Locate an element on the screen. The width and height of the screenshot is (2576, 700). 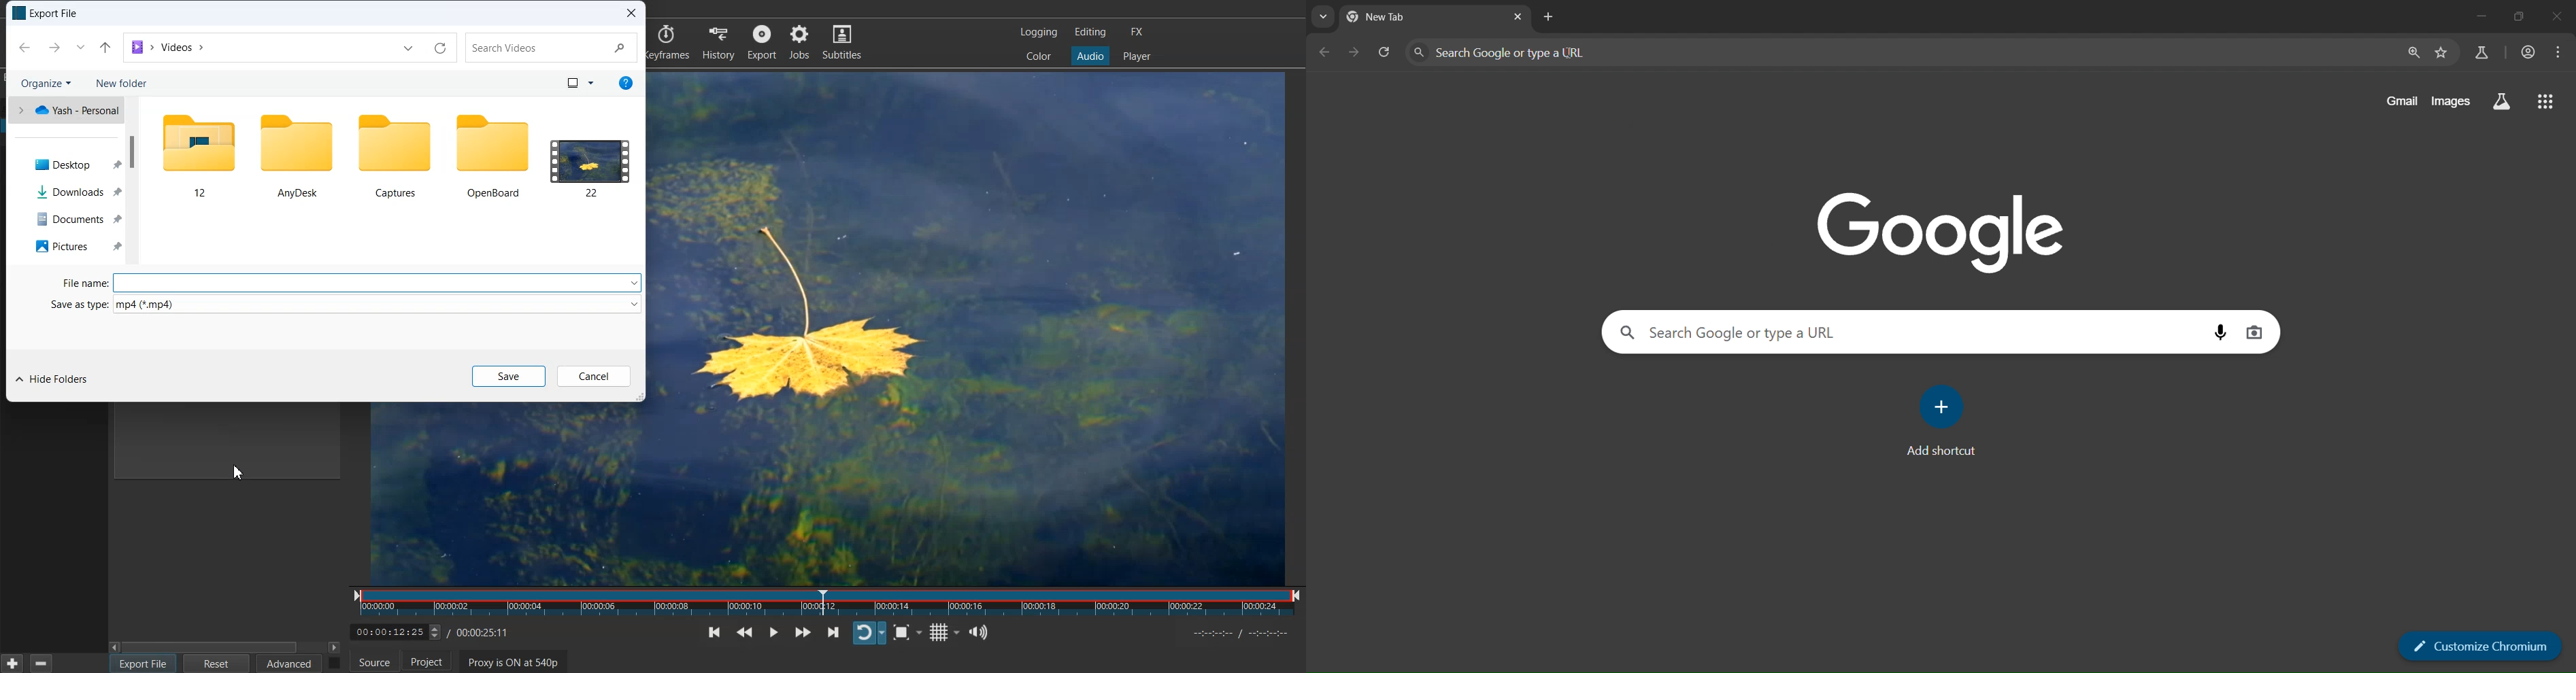
Search Google or type a URL is located at coordinates (1903, 331).